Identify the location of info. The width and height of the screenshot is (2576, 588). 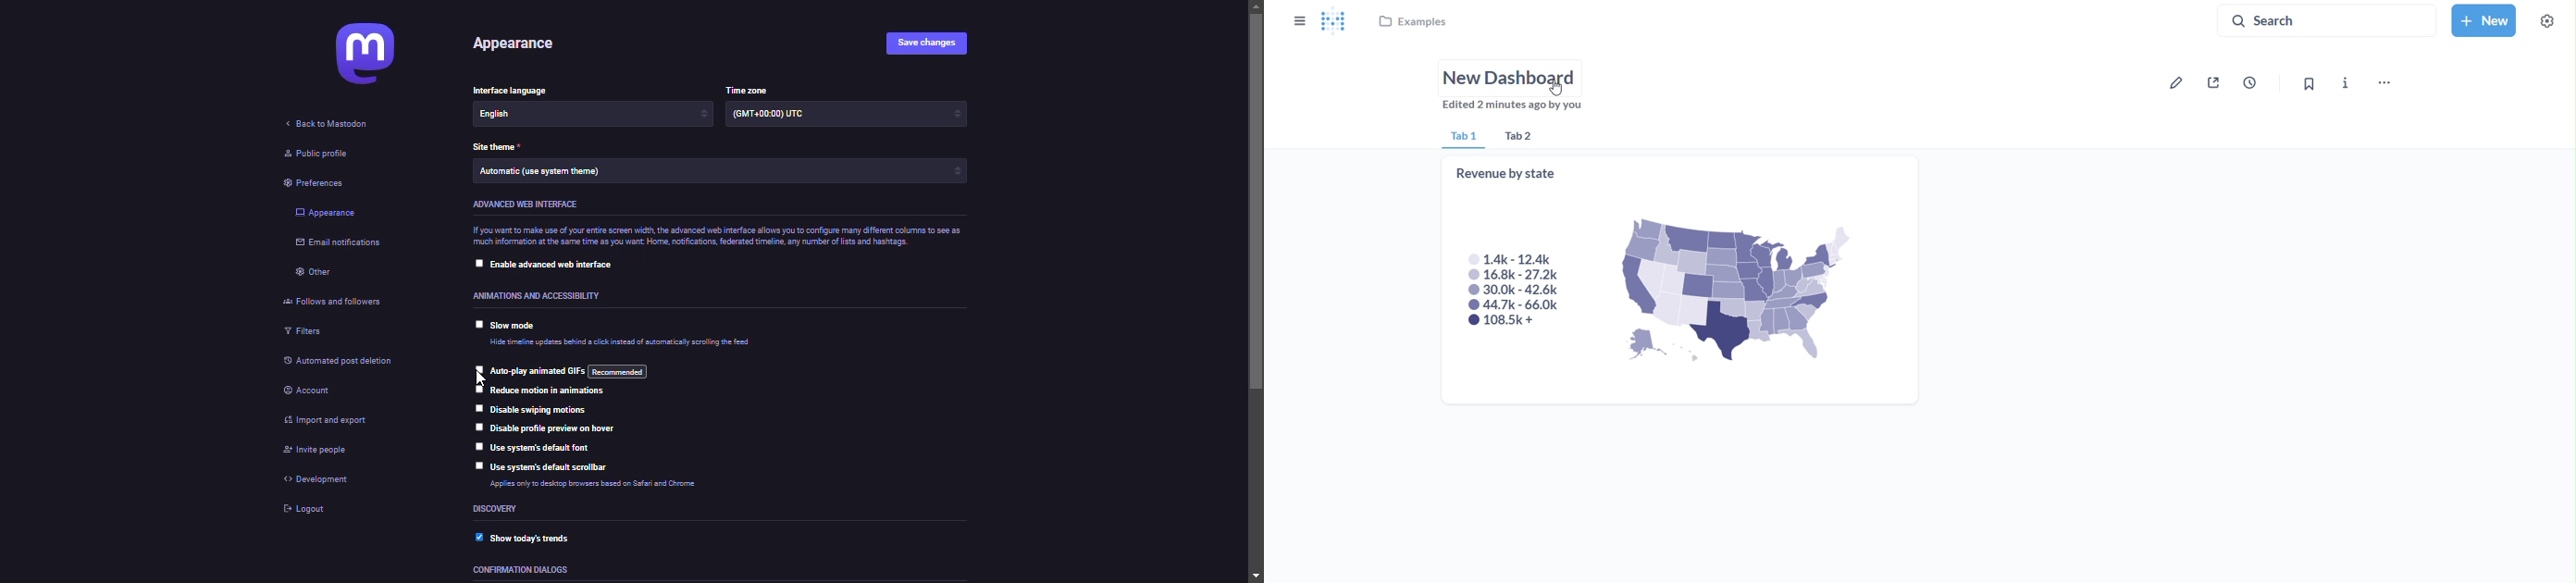
(715, 237).